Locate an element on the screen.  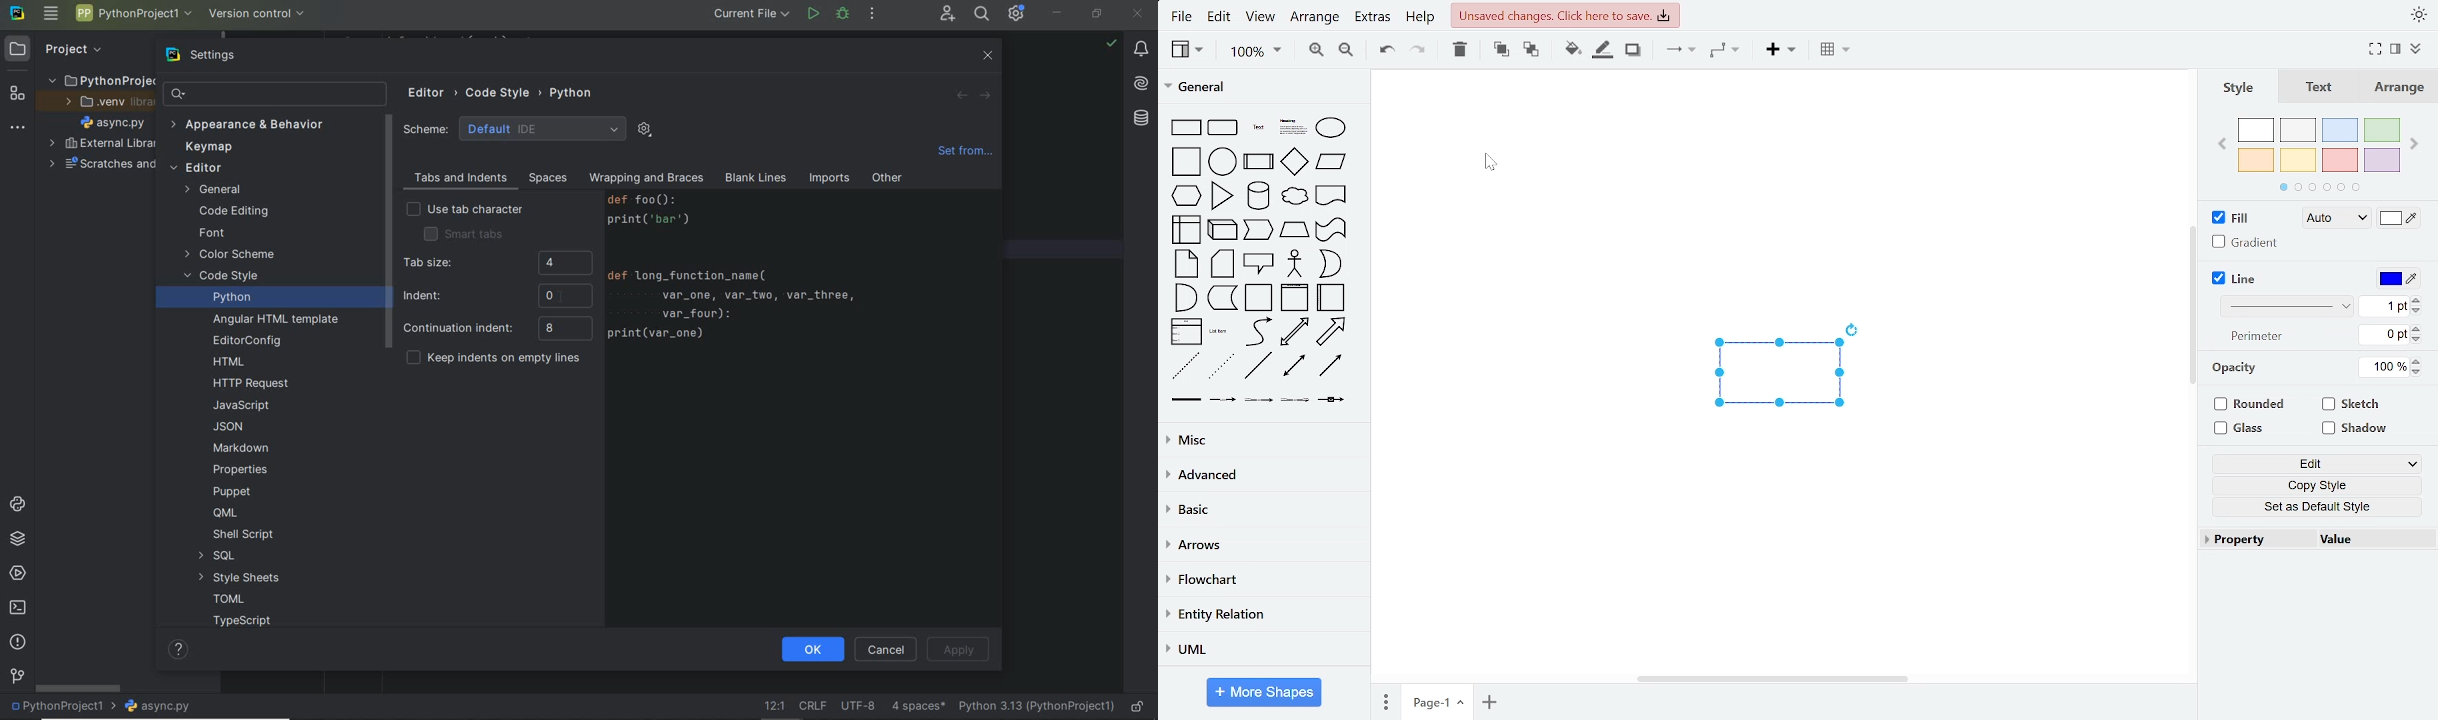
next is located at coordinates (2415, 143).